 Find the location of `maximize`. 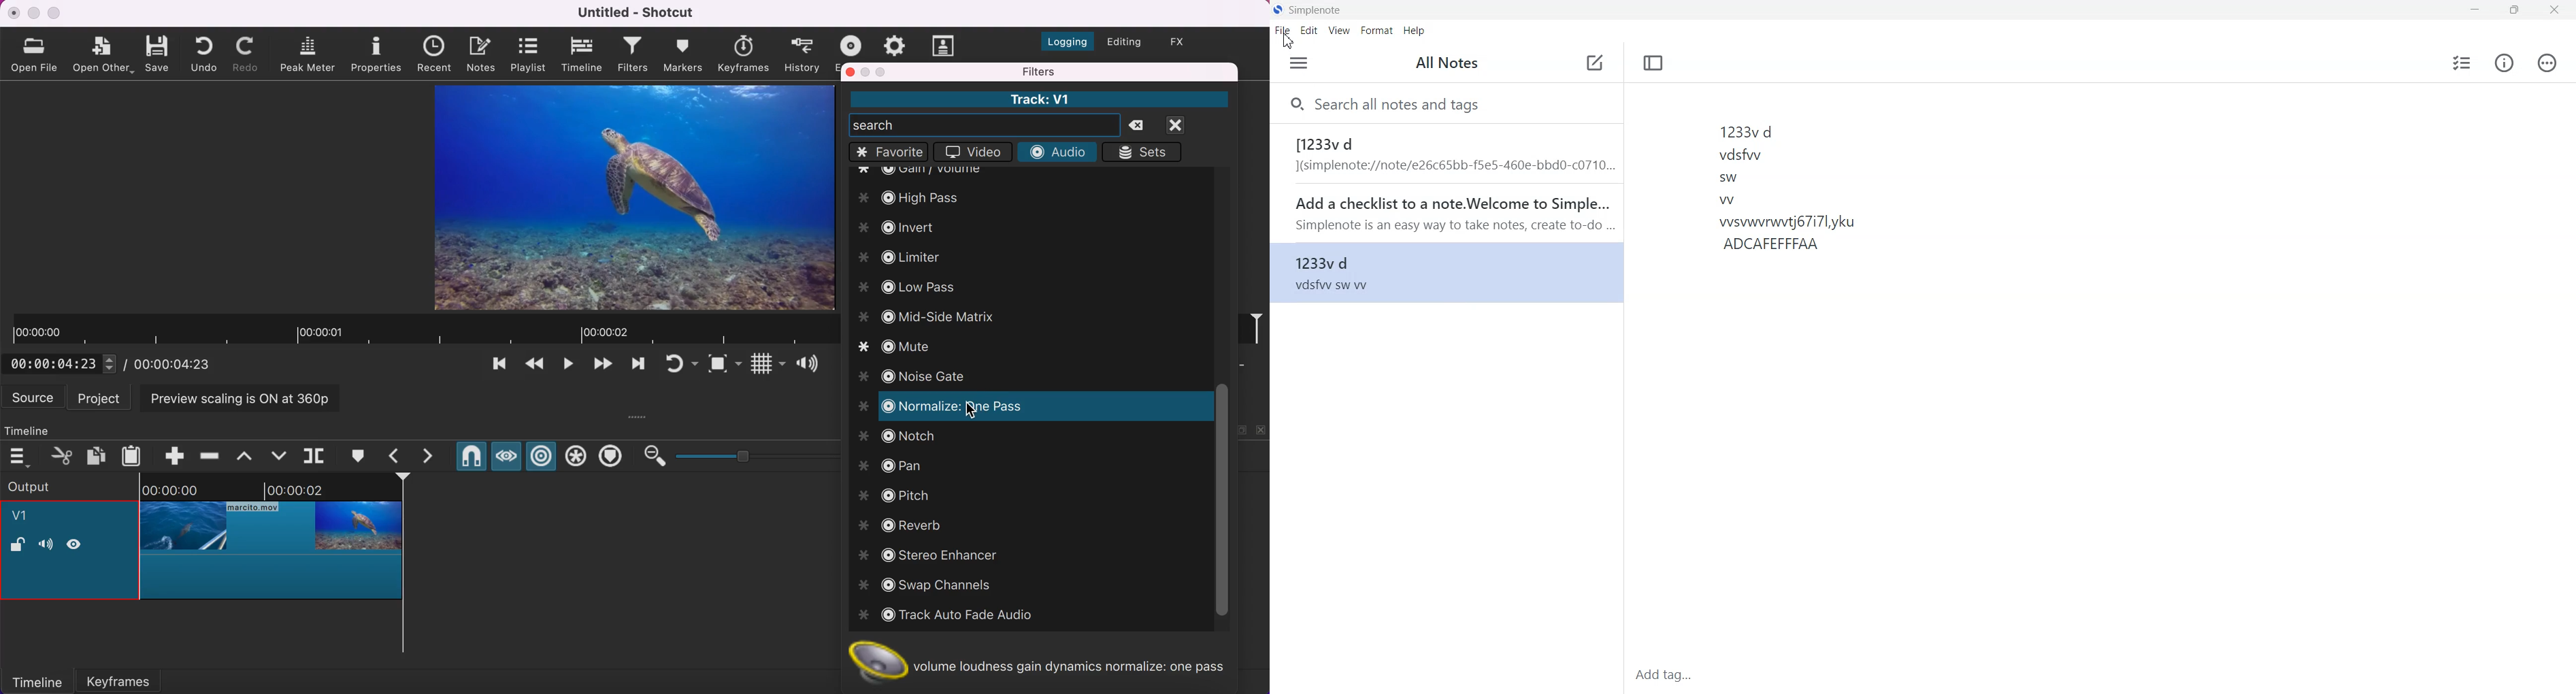

maximize is located at coordinates (883, 71).